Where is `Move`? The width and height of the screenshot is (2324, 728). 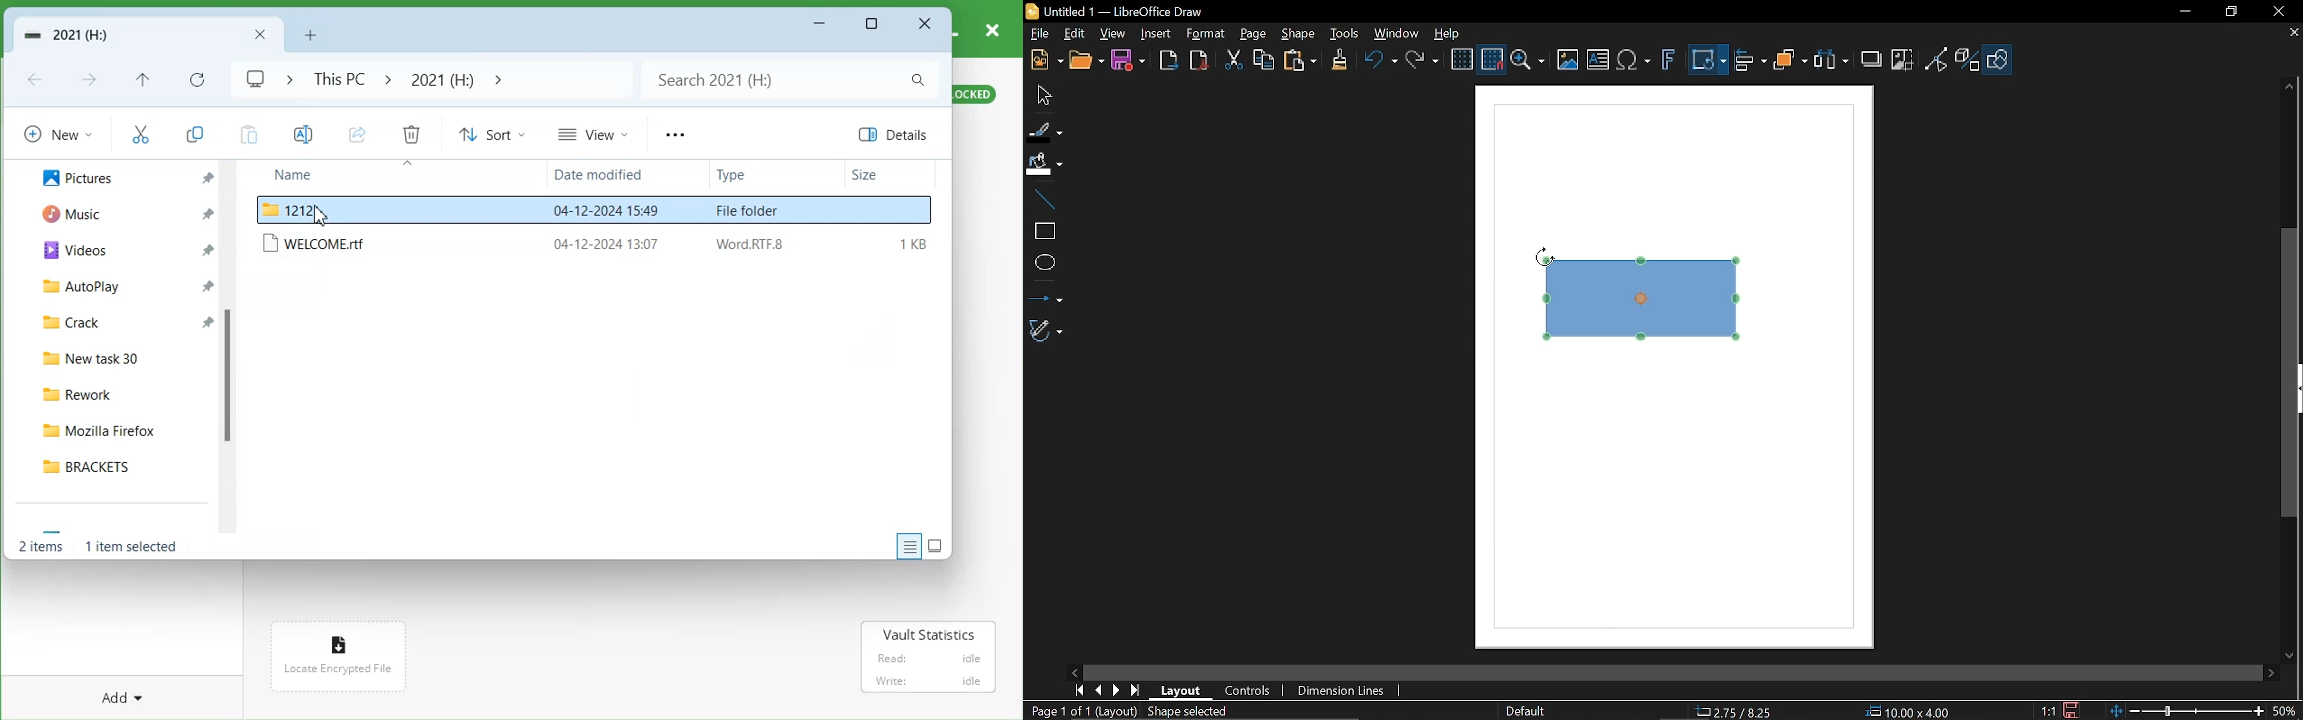
Move is located at coordinates (1040, 94).